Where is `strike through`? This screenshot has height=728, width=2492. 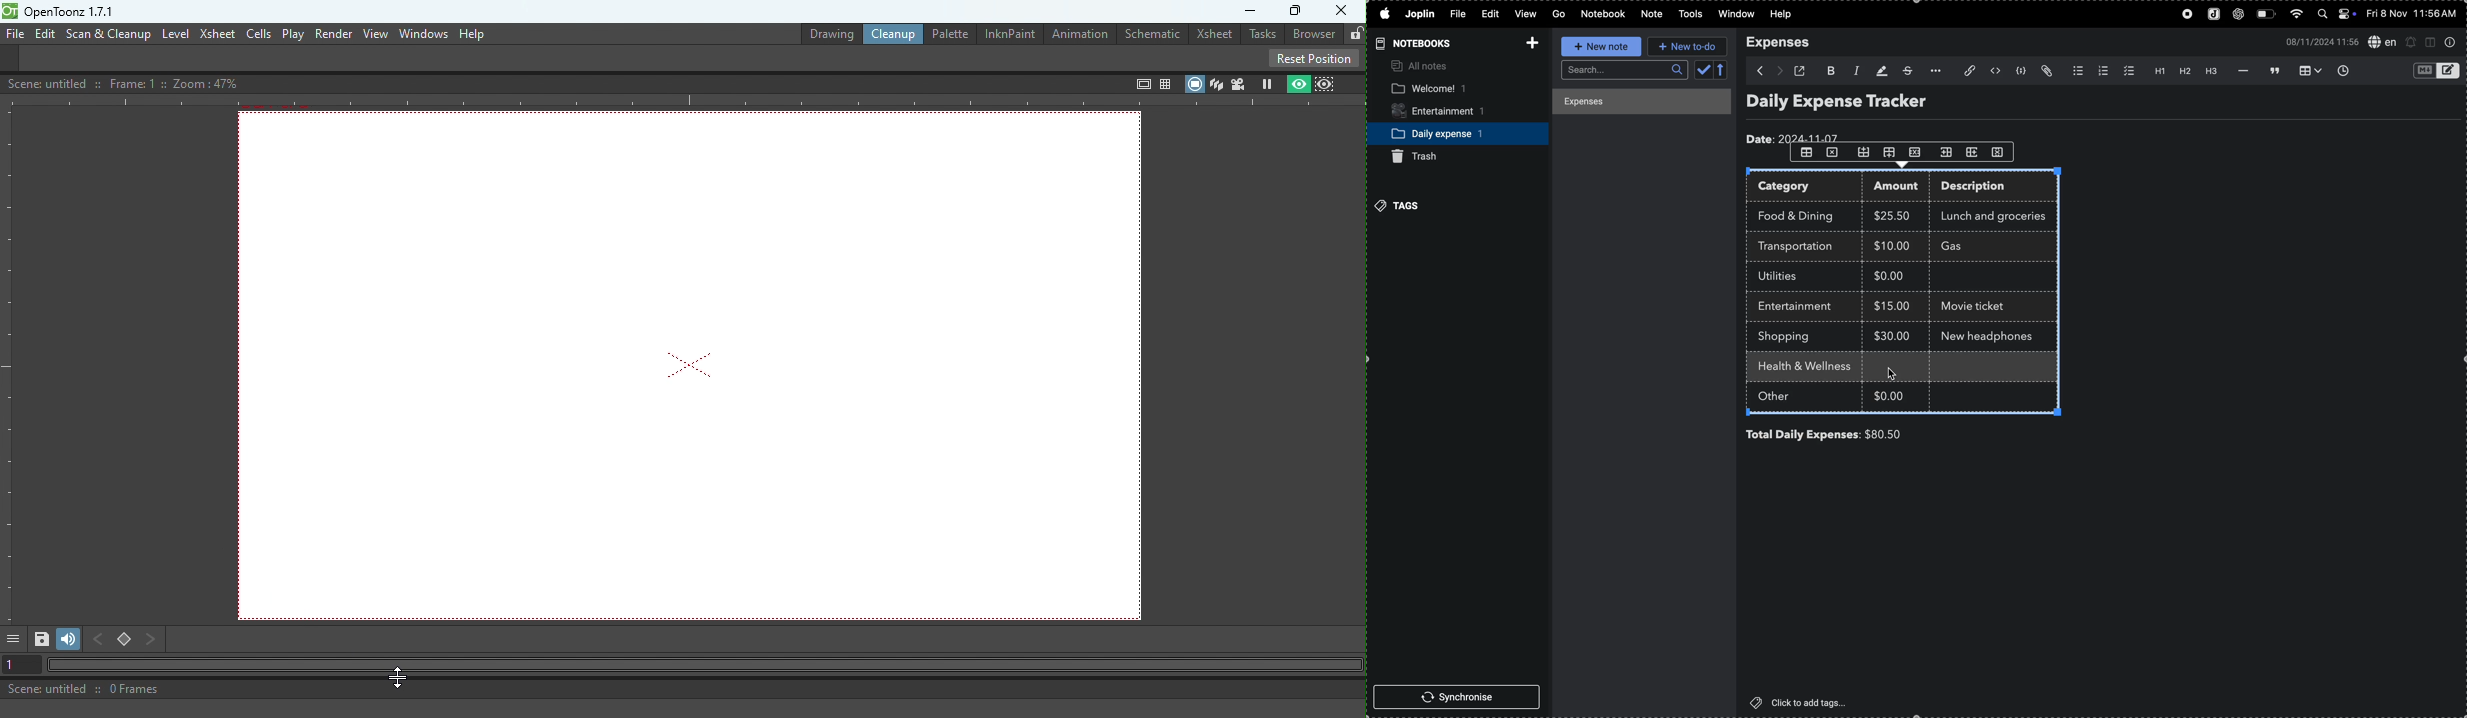
strike through is located at coordinates (1906, 71).